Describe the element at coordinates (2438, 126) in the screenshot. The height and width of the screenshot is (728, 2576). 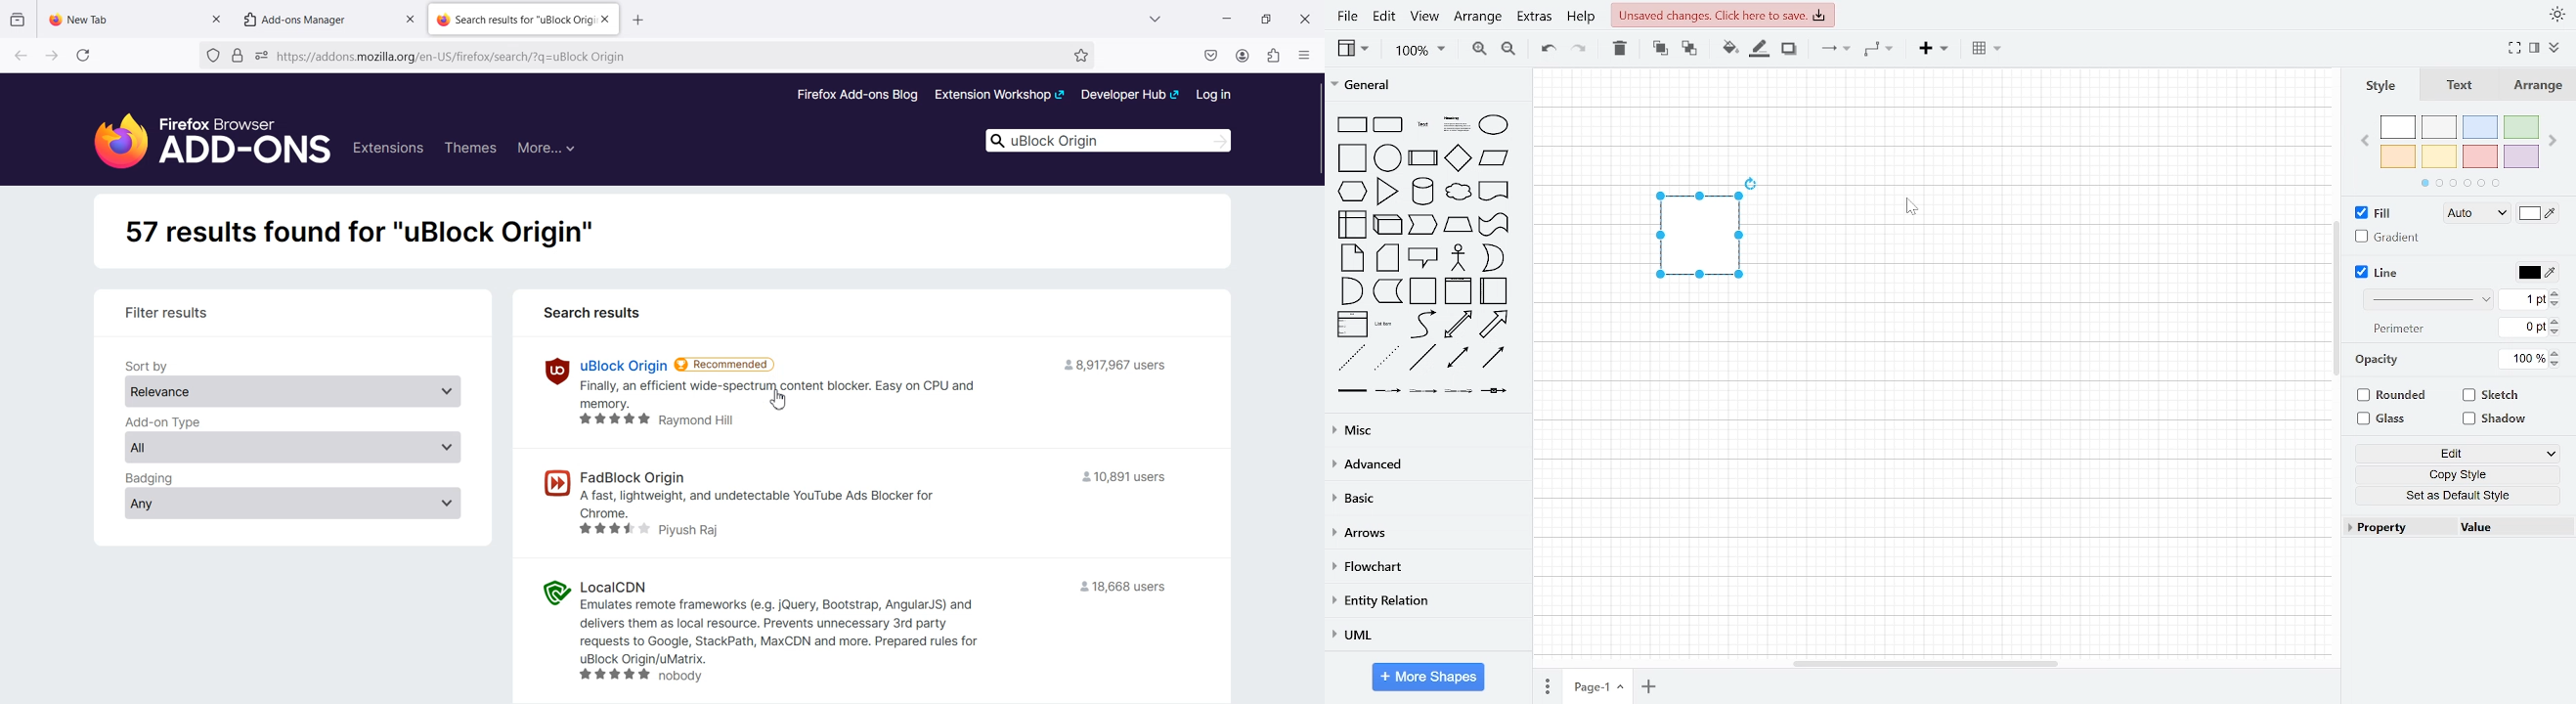
I see `ash` at that location.